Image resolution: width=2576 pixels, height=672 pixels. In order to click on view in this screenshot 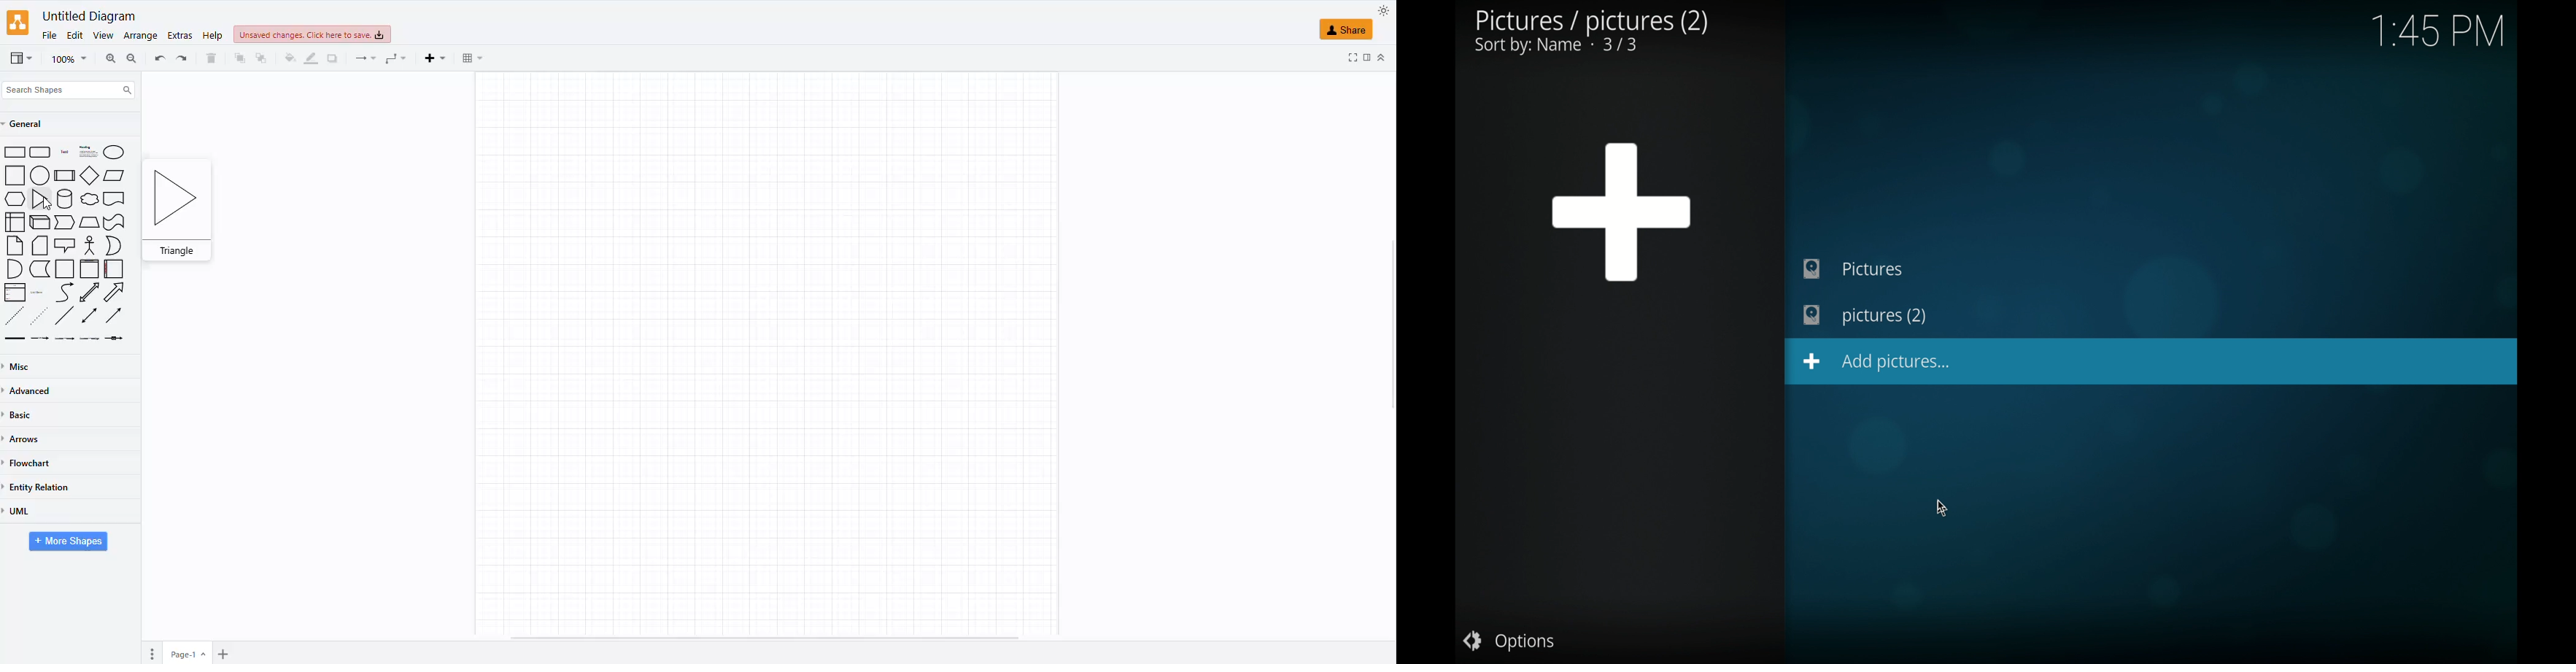, I will do `click(19, 58)`.